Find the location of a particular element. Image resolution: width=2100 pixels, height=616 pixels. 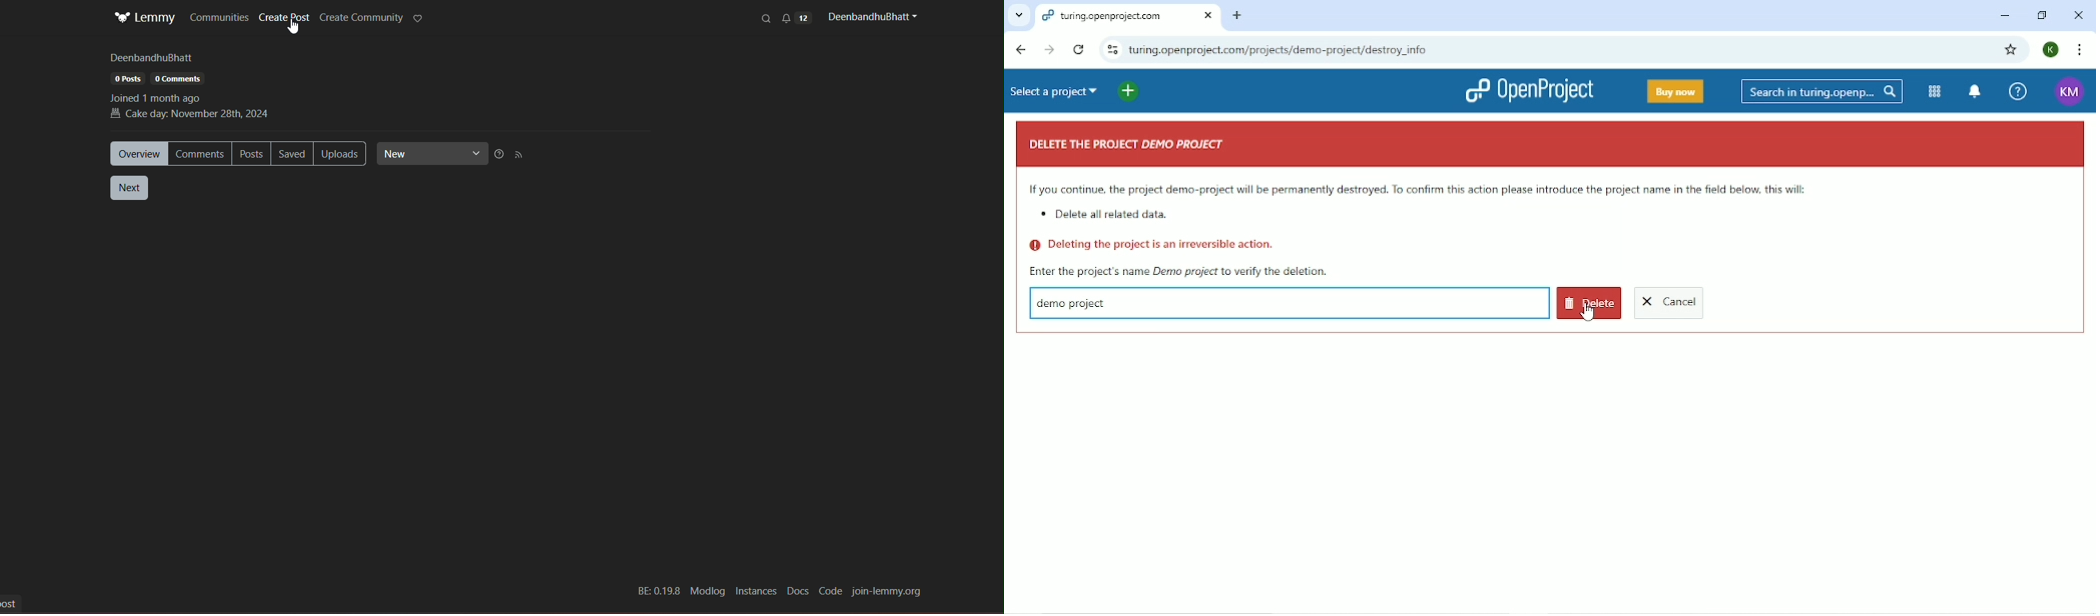

search is located at coordinates (768, 18).